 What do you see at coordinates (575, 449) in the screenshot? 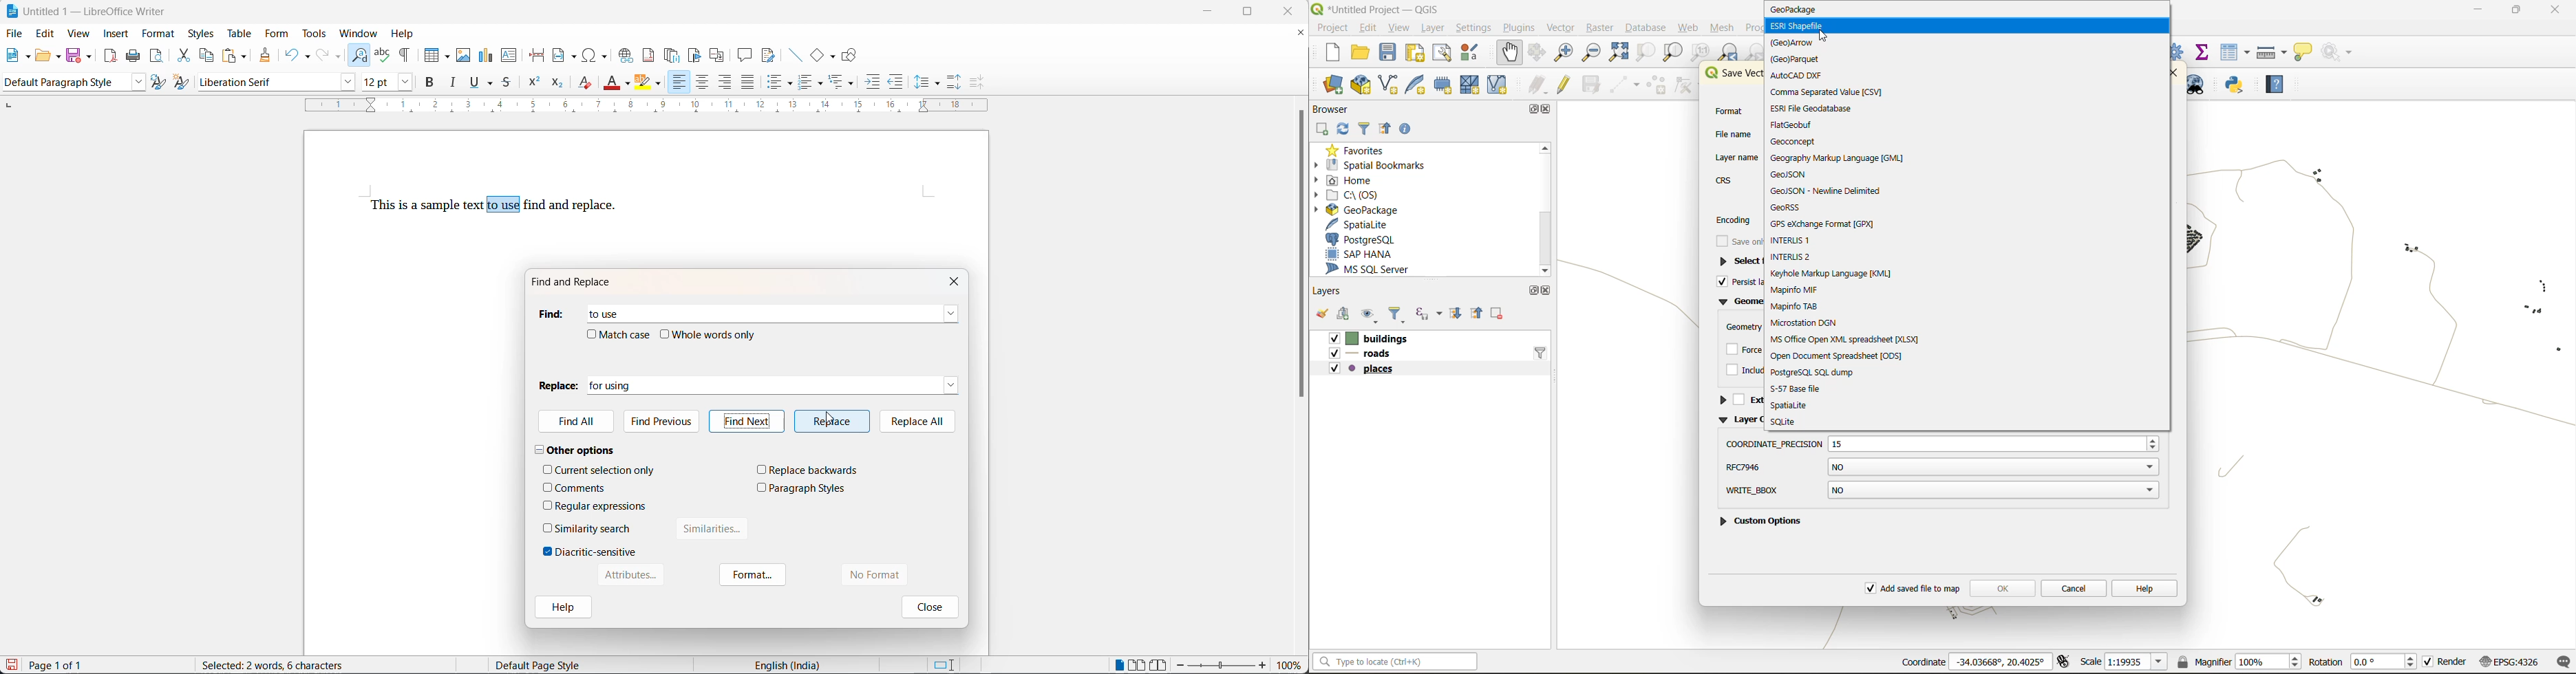
I see `other options` at bounding box center [575, 449].